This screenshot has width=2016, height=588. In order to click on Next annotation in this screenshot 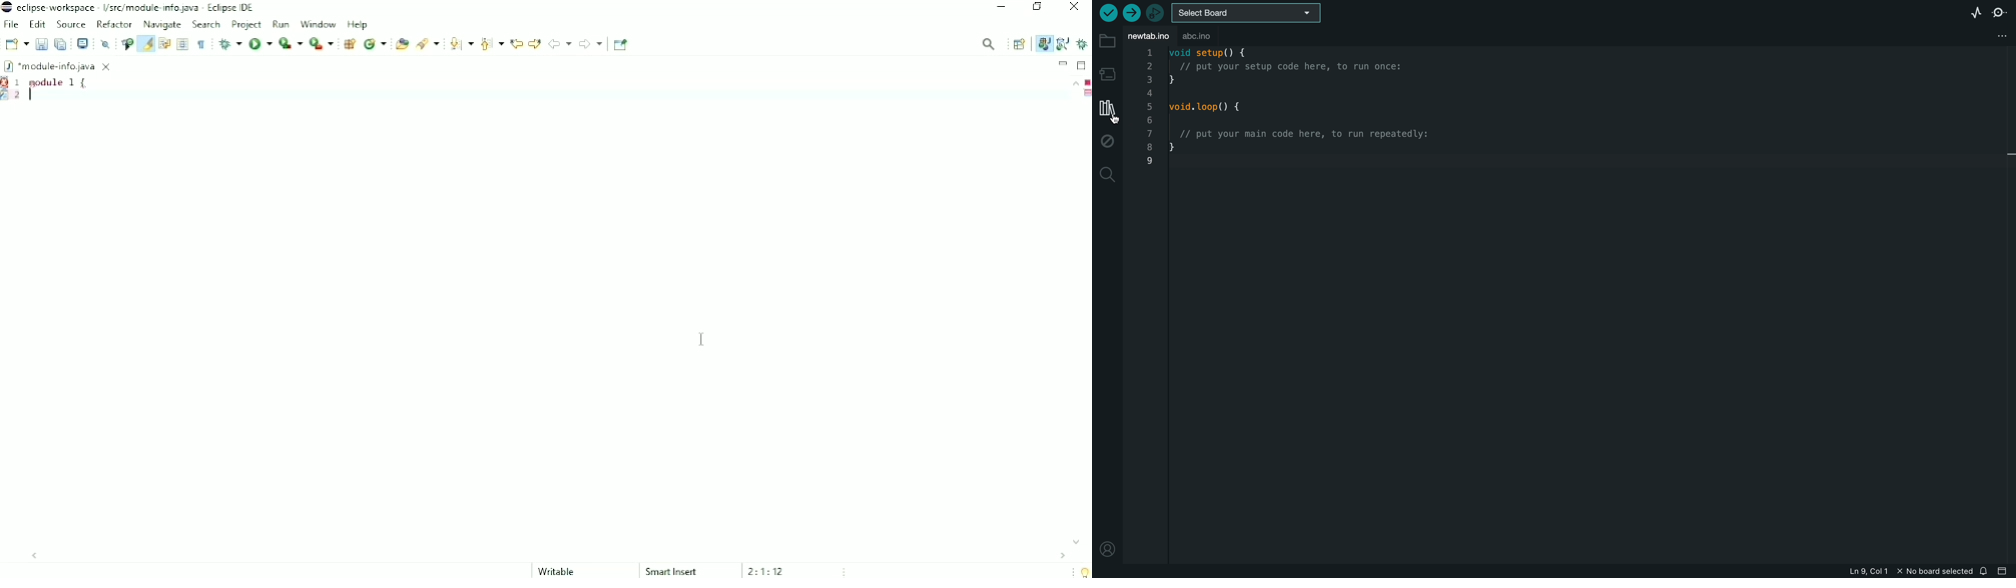, I will do `click(460, 44)`.